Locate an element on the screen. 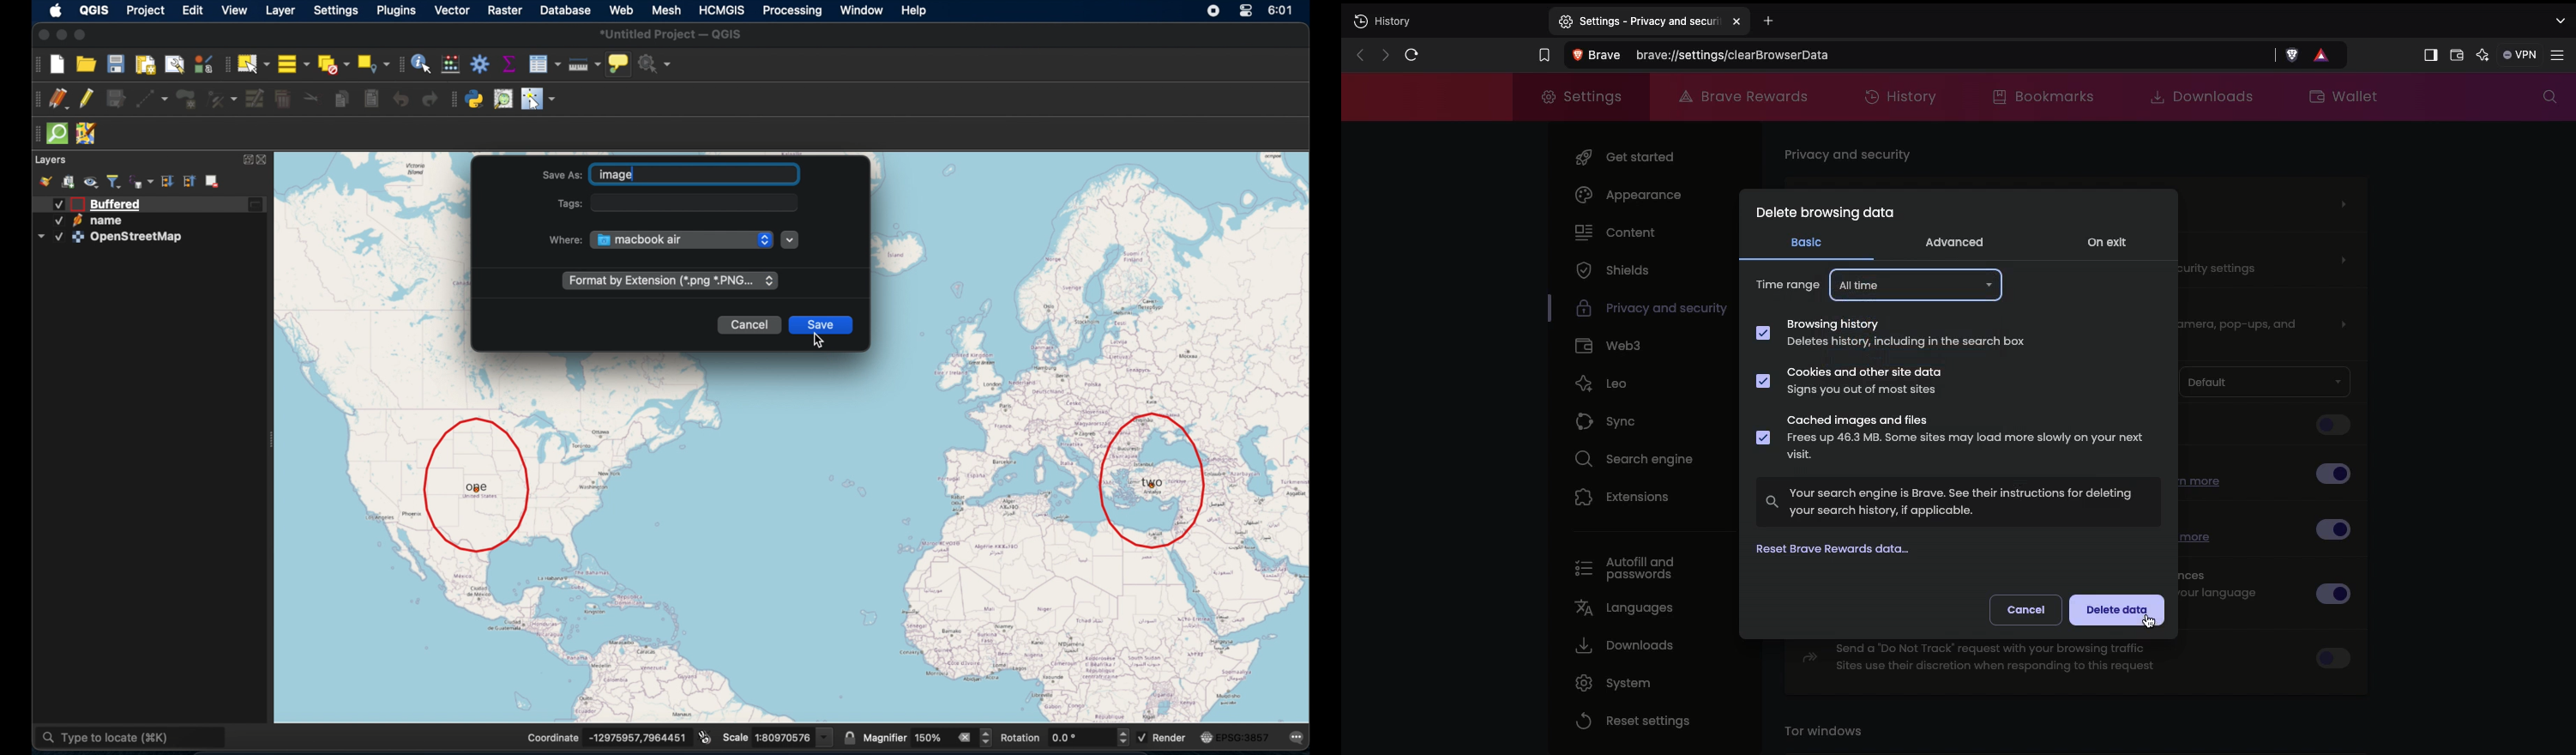  plugins is located at coordinates (396, 10).